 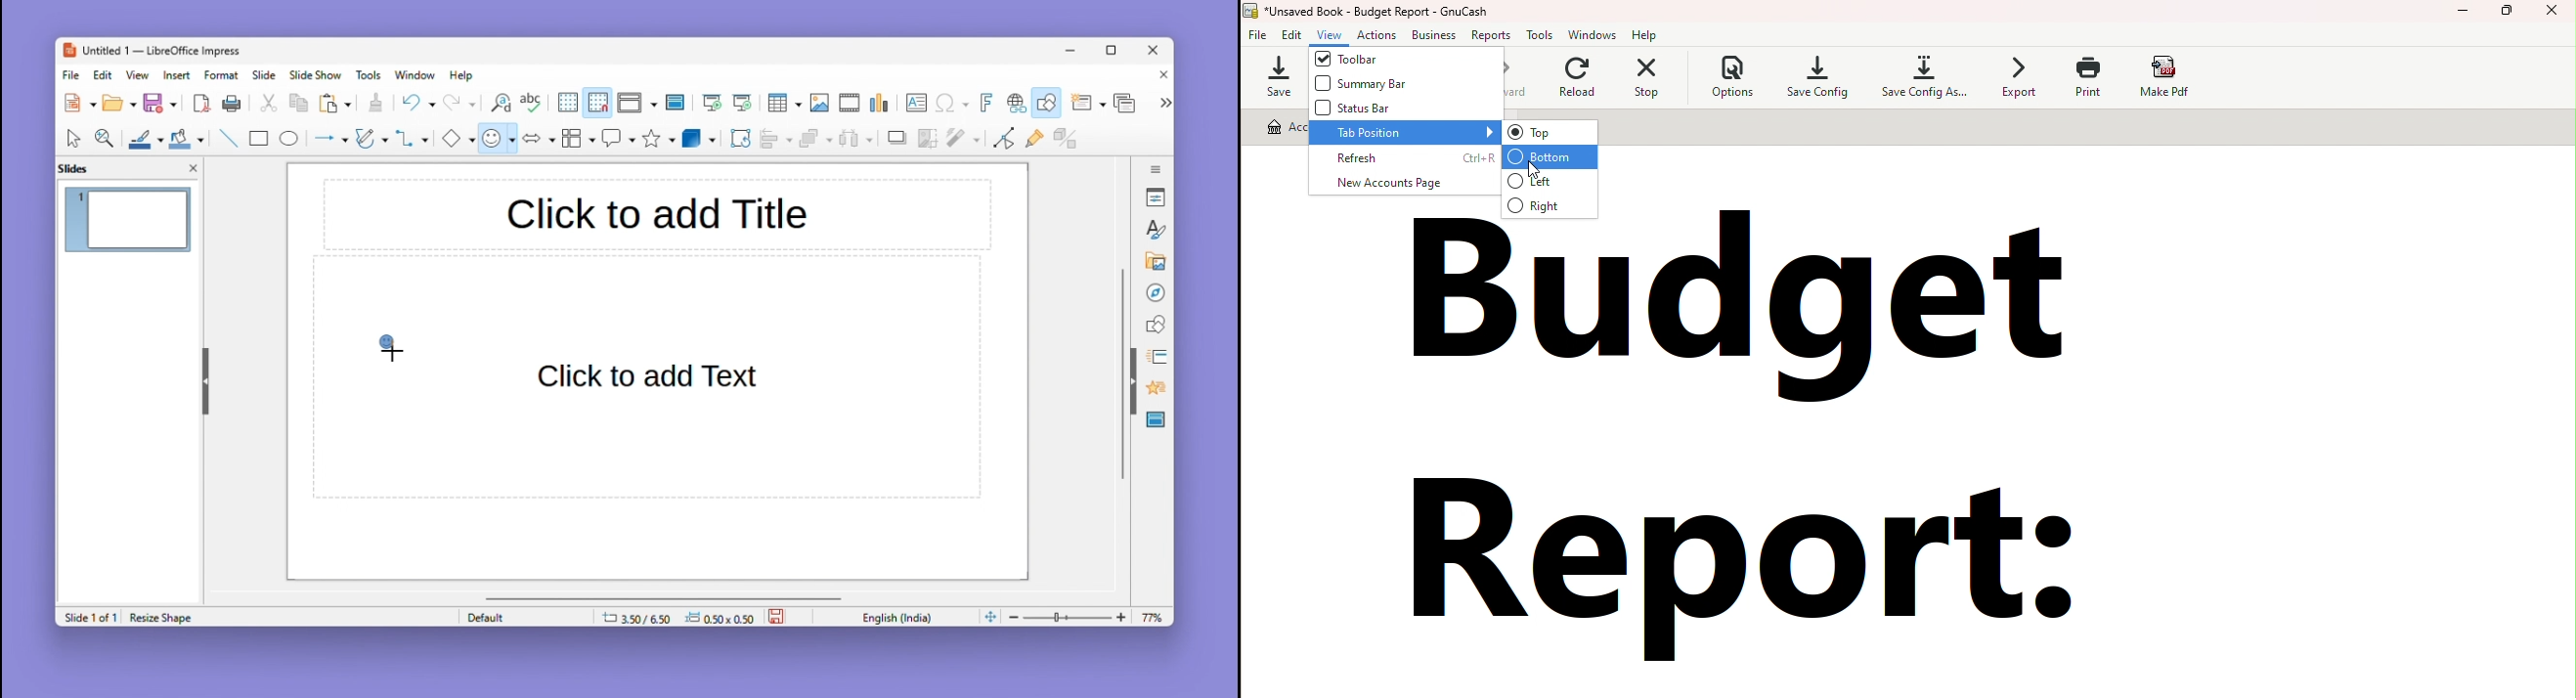 I want to click on expand, so click(x=1163, y=103).